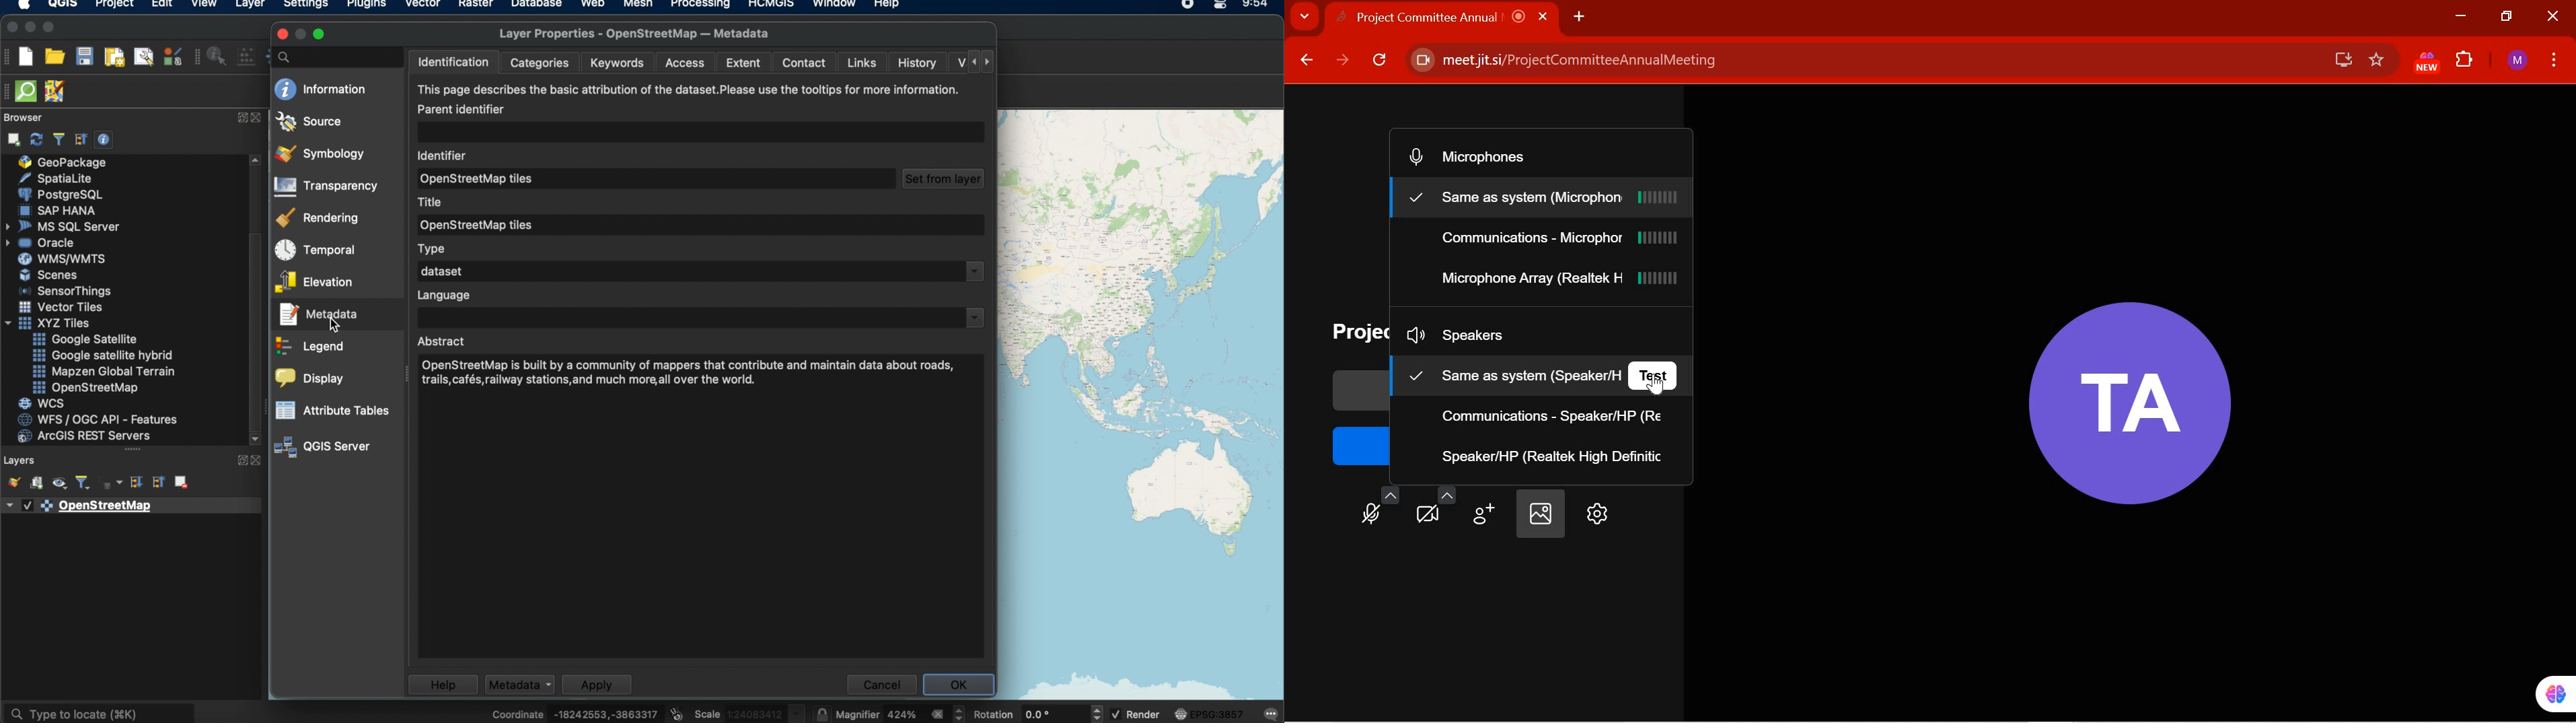 Image resolution: width=2576 pixels, height=728 pixels. I want to click on raster, so click(475, 5).